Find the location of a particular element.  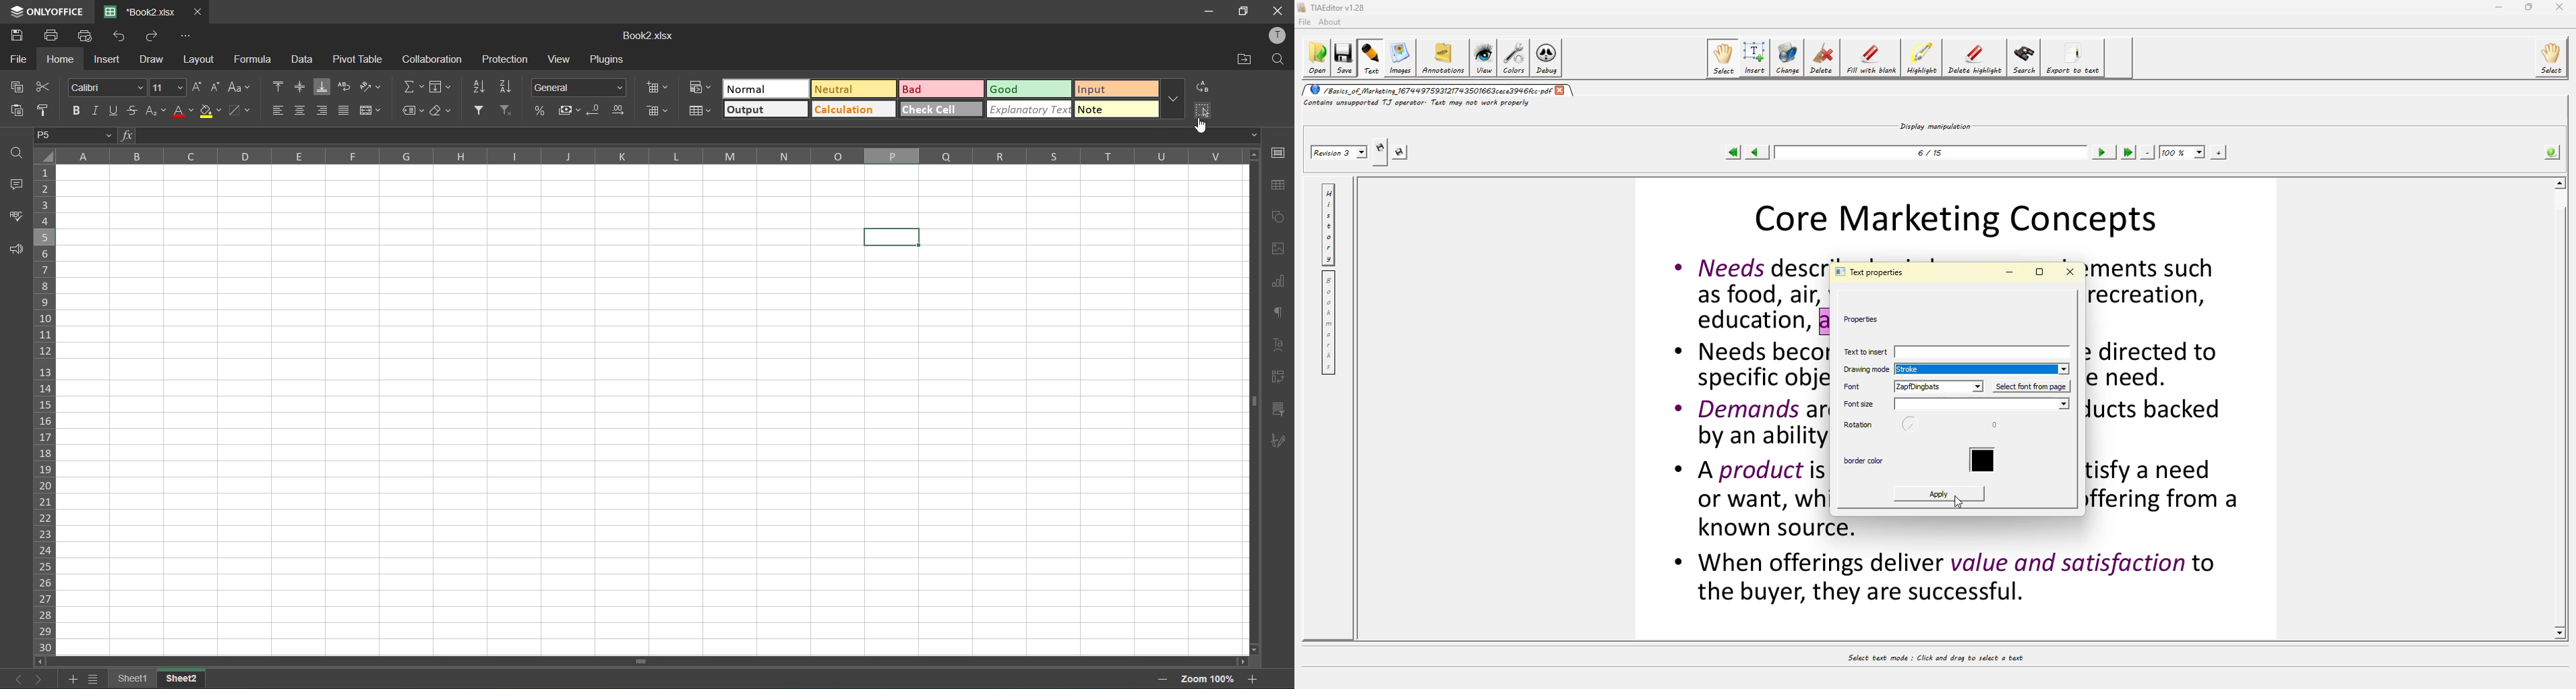

undo is located at coordinates (123, 38).